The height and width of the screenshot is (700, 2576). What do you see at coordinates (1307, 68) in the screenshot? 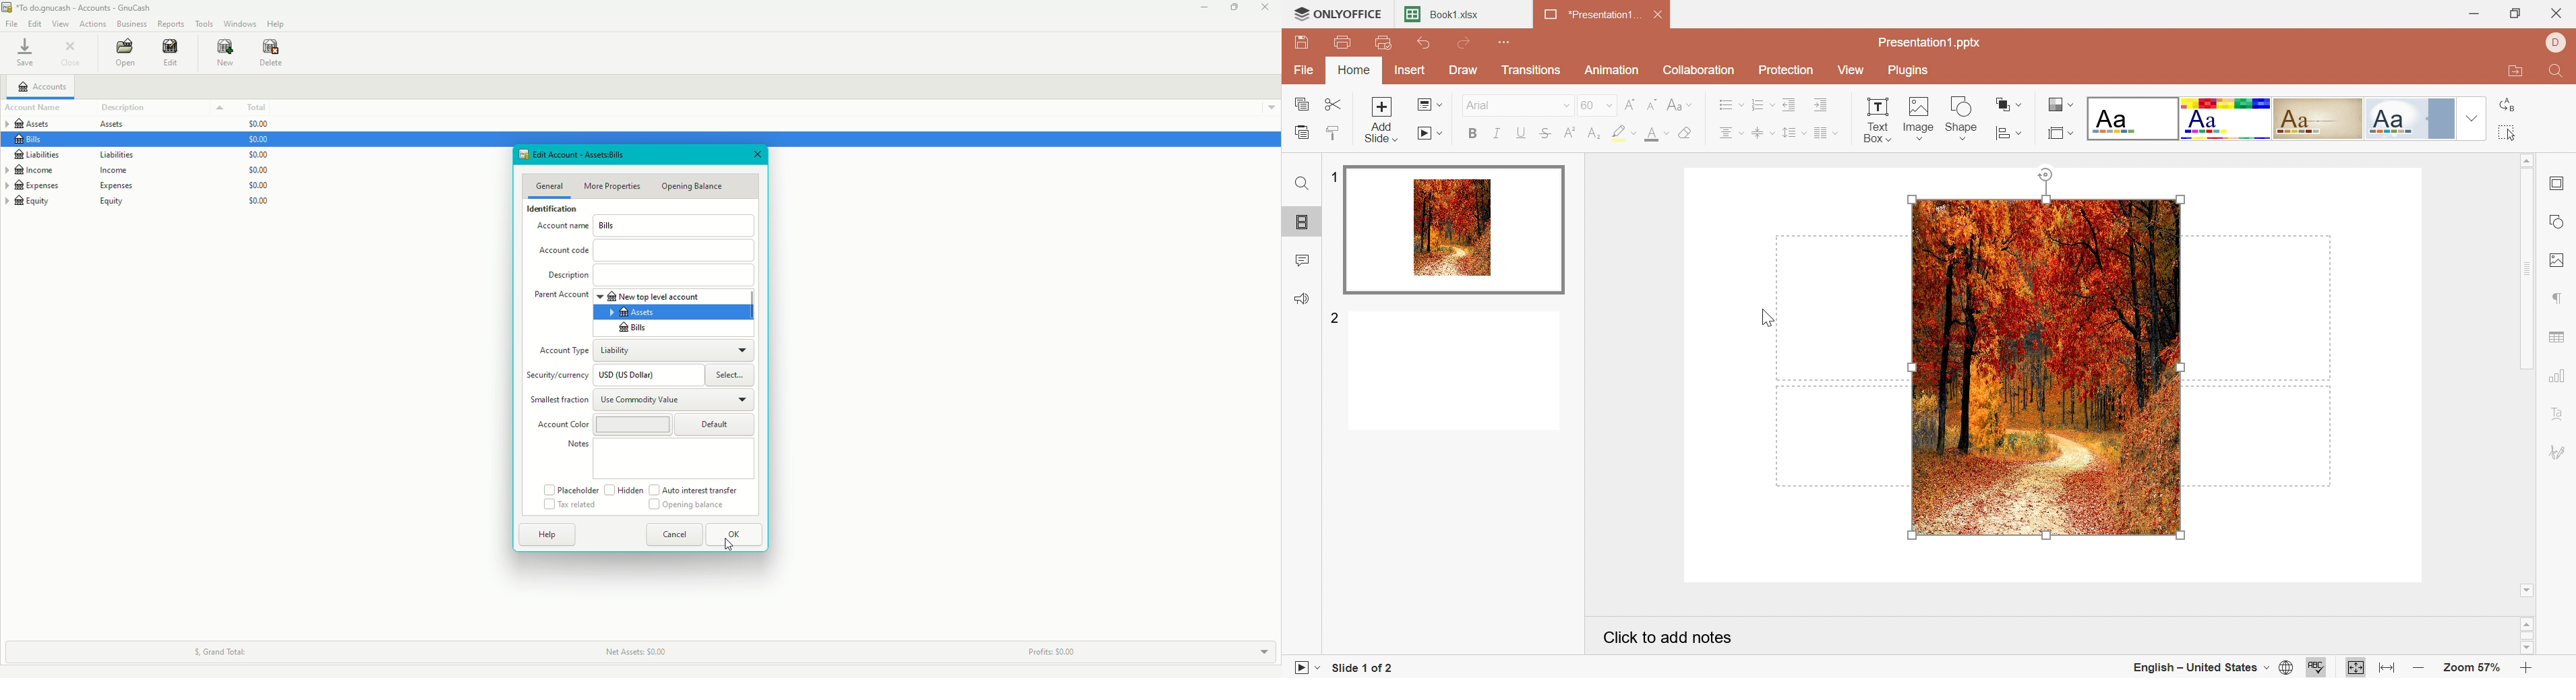
I see `File` at bounding box center [1307, 68].